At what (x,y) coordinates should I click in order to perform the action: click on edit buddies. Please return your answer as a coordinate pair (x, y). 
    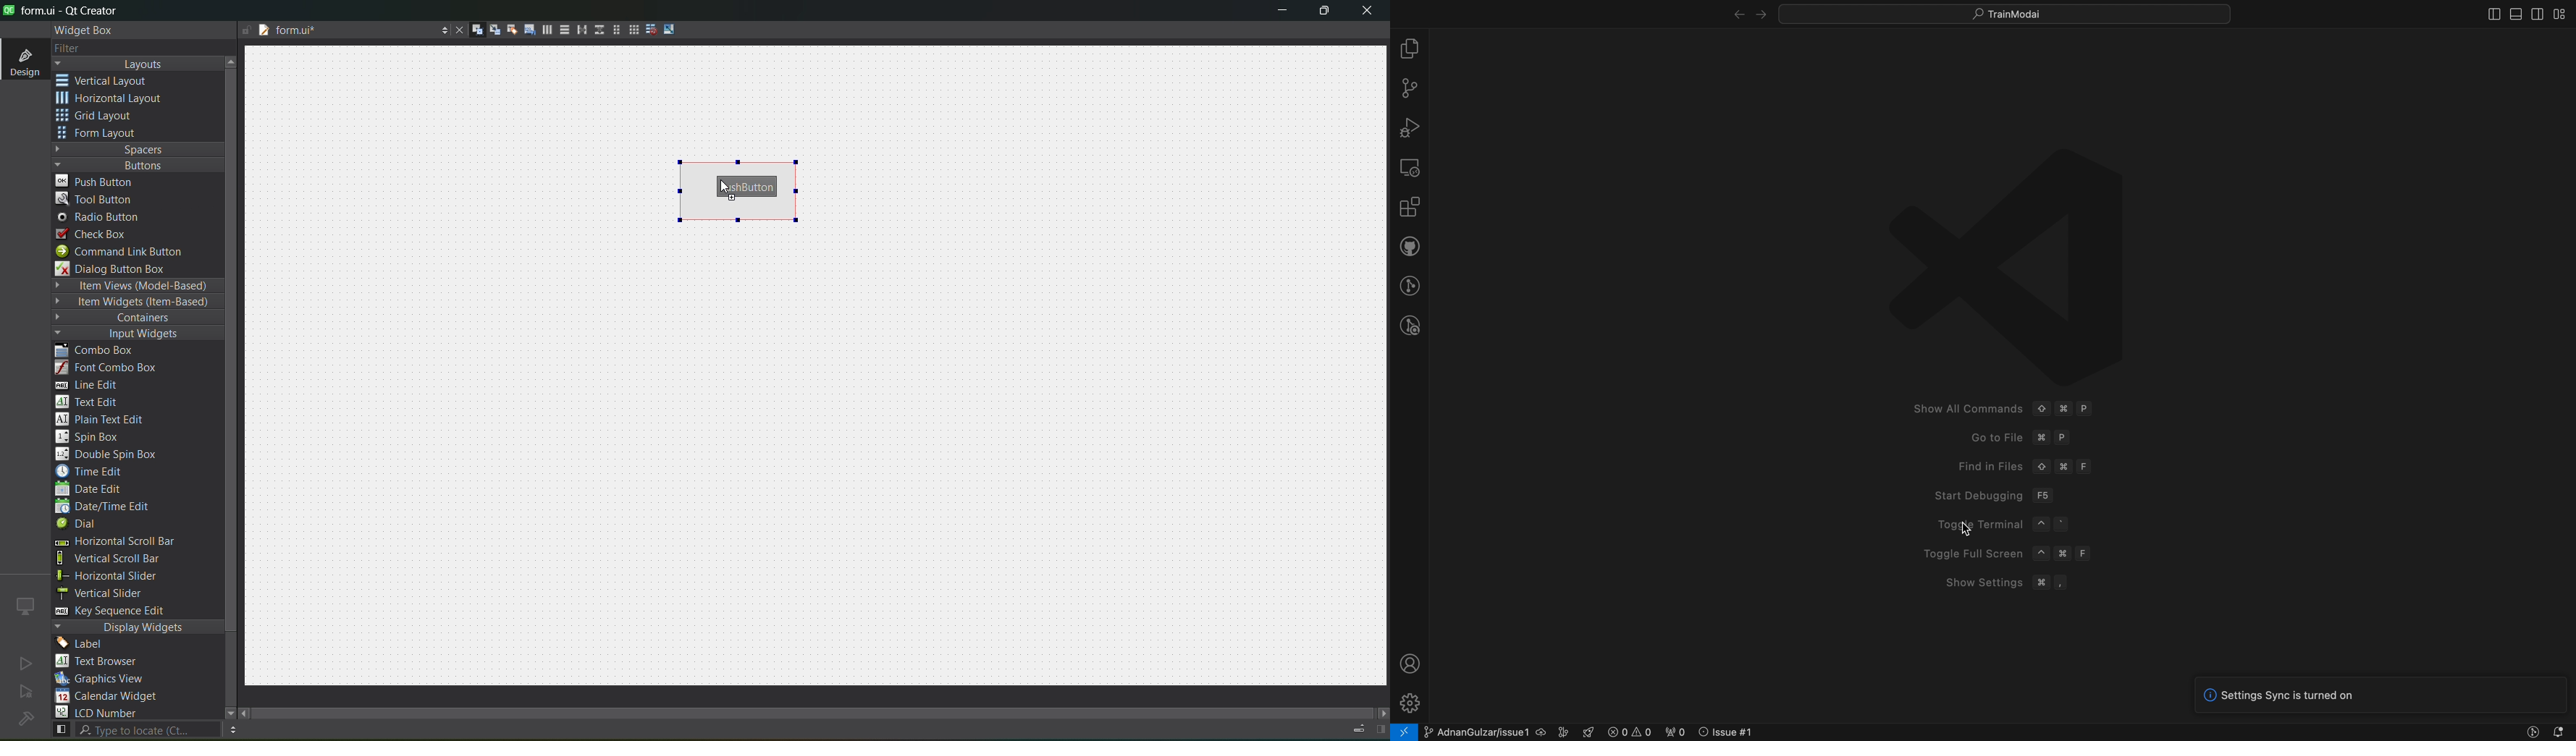
    Looking at the image, I should click on (507, 30).